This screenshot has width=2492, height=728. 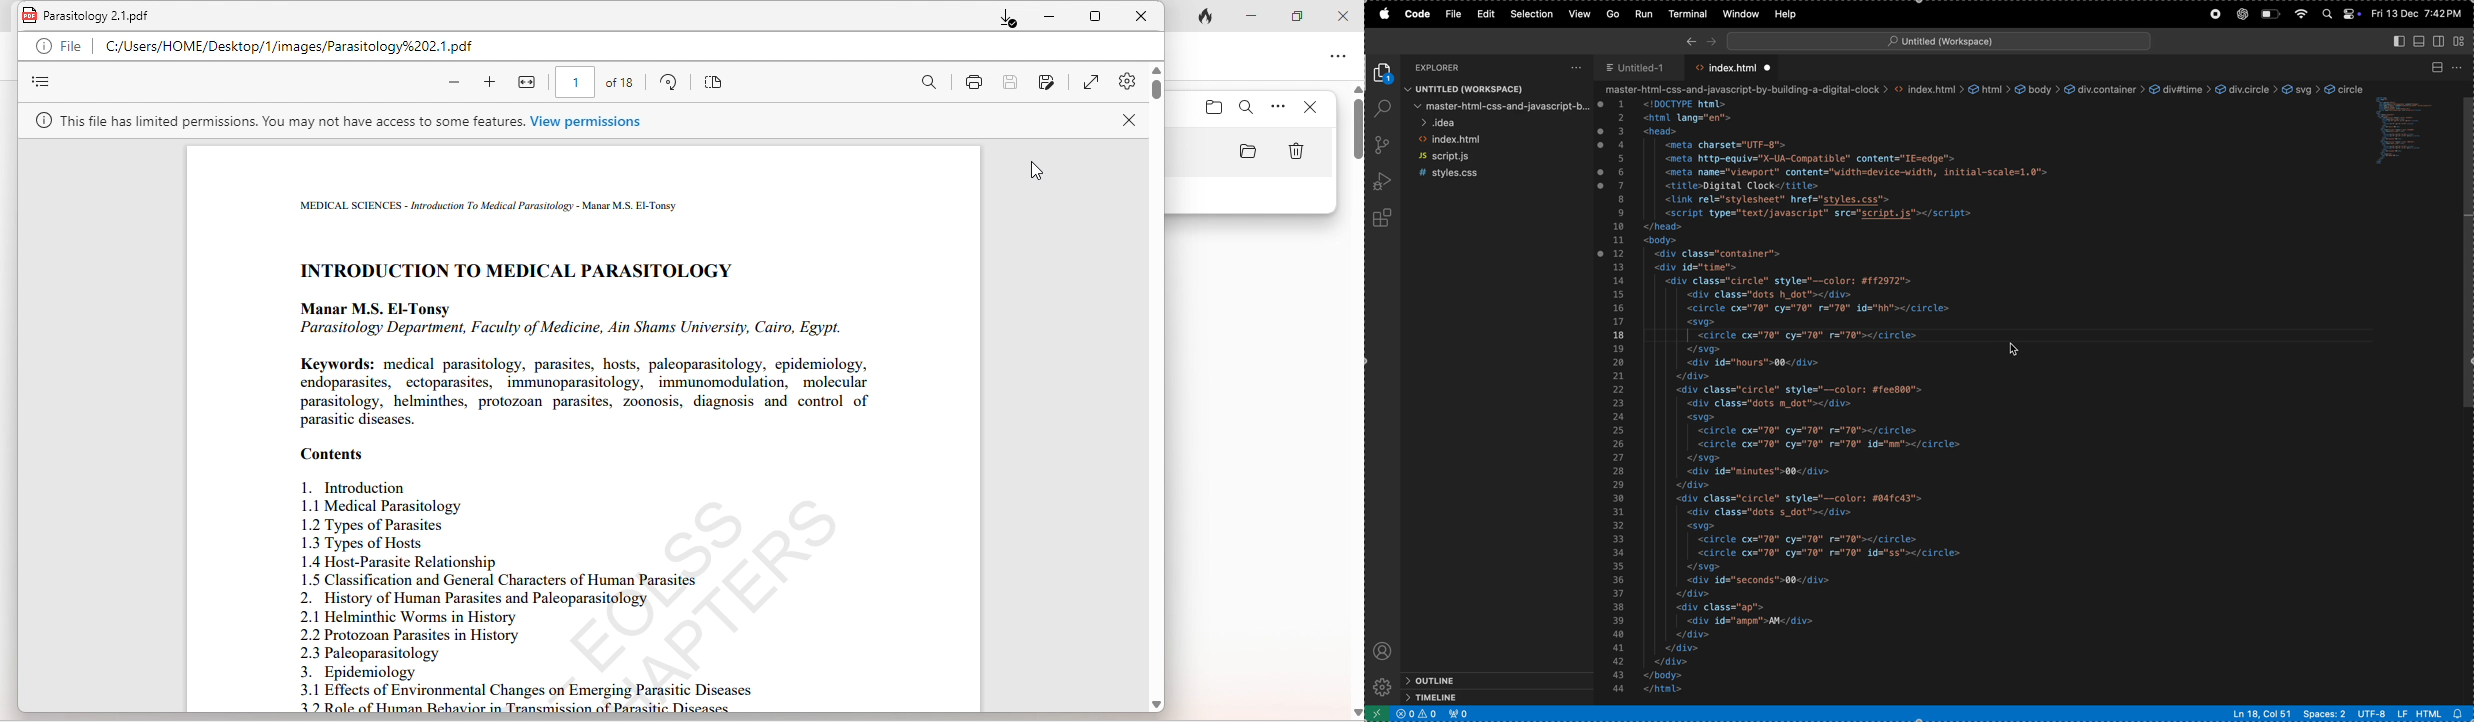 What do you see at coordinates (1615, 14) in the screenshot?
I see `Go` at bounding box center [1615, 14].